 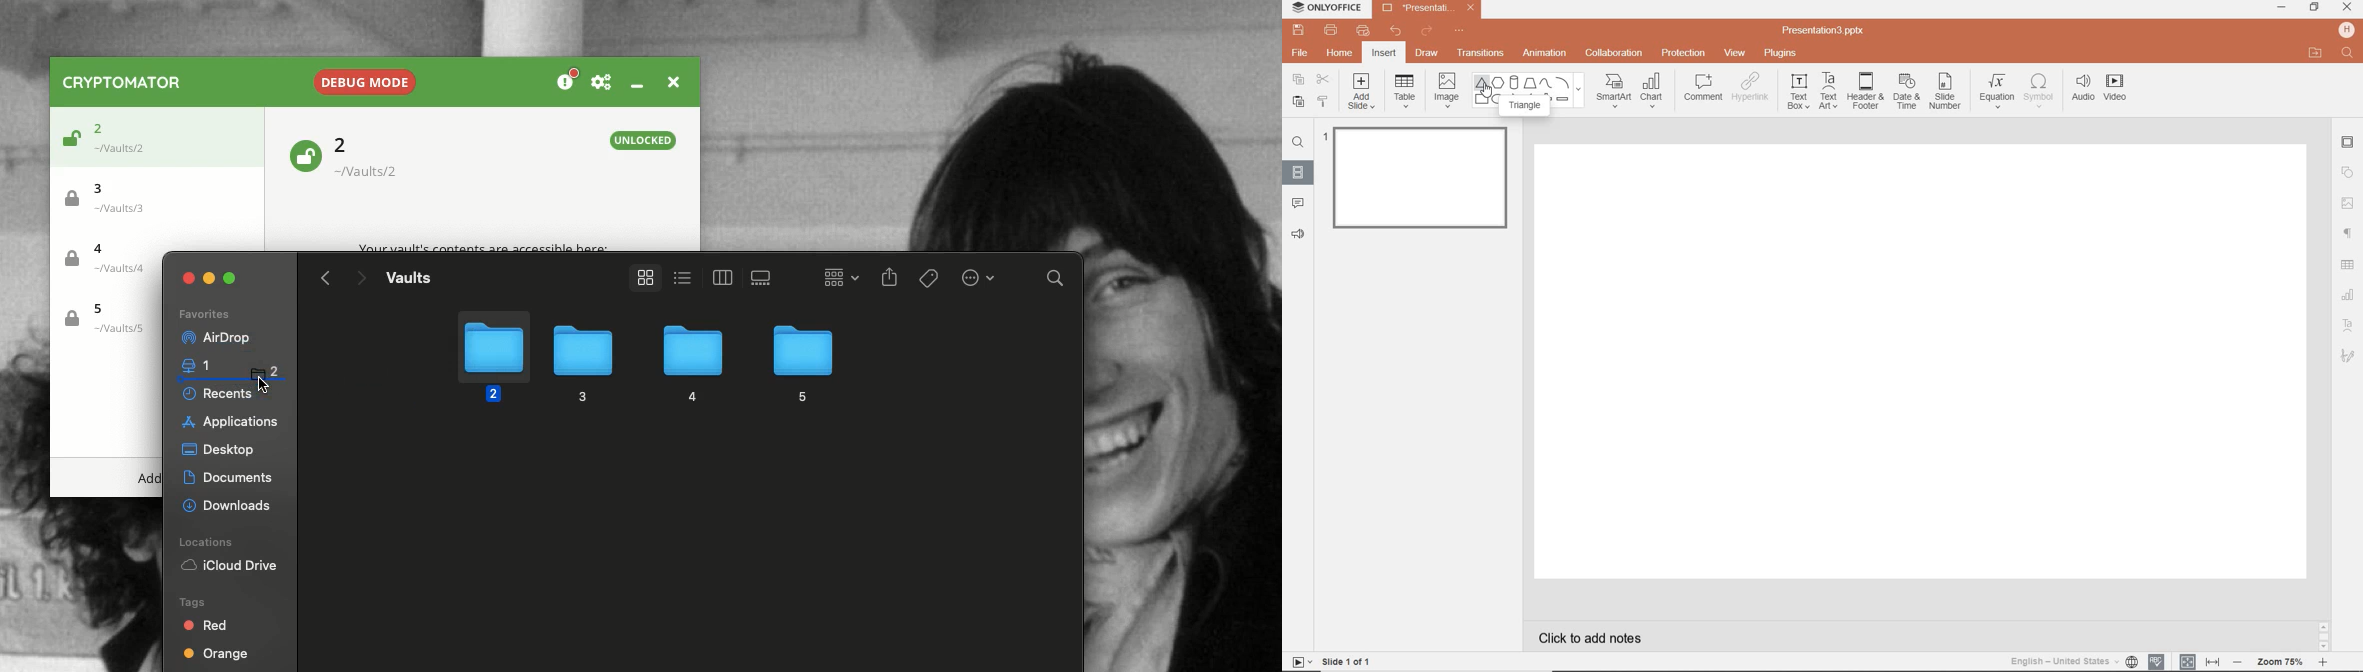 I want to click on Airdrop, so click(x=214, y=338).